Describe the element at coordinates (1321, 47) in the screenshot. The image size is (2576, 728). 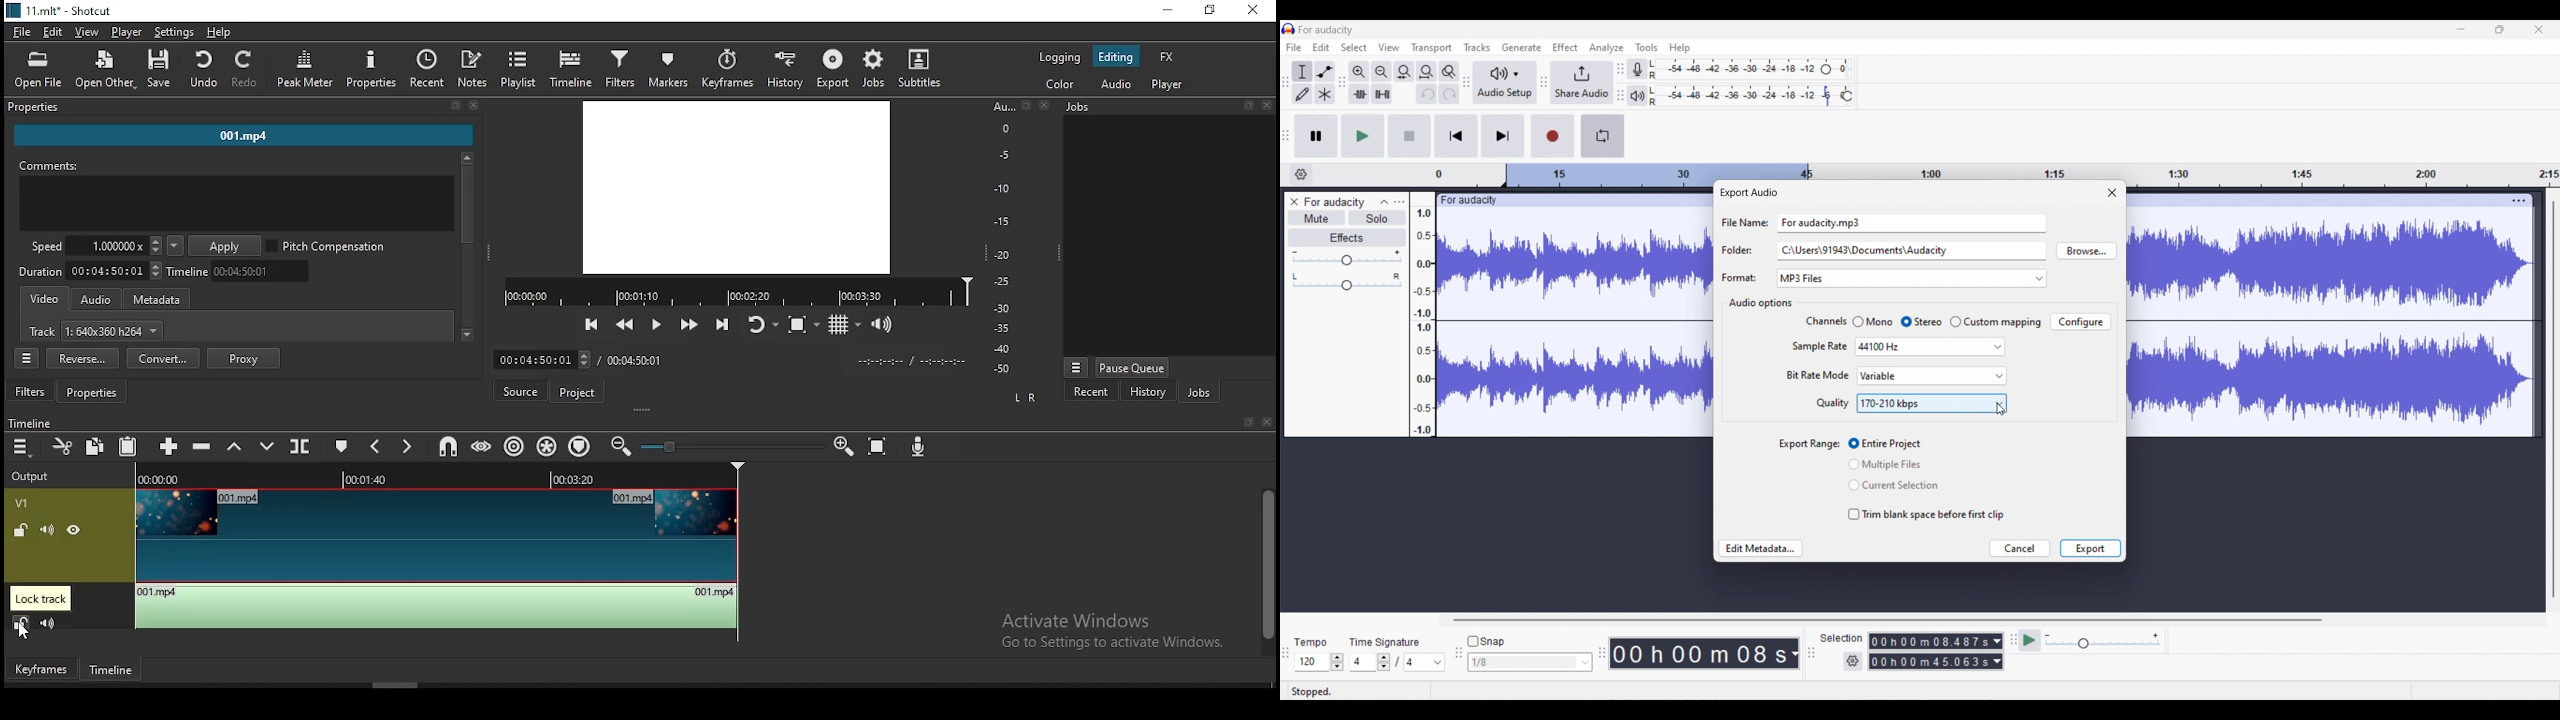
I see `Edit menu` at that location.